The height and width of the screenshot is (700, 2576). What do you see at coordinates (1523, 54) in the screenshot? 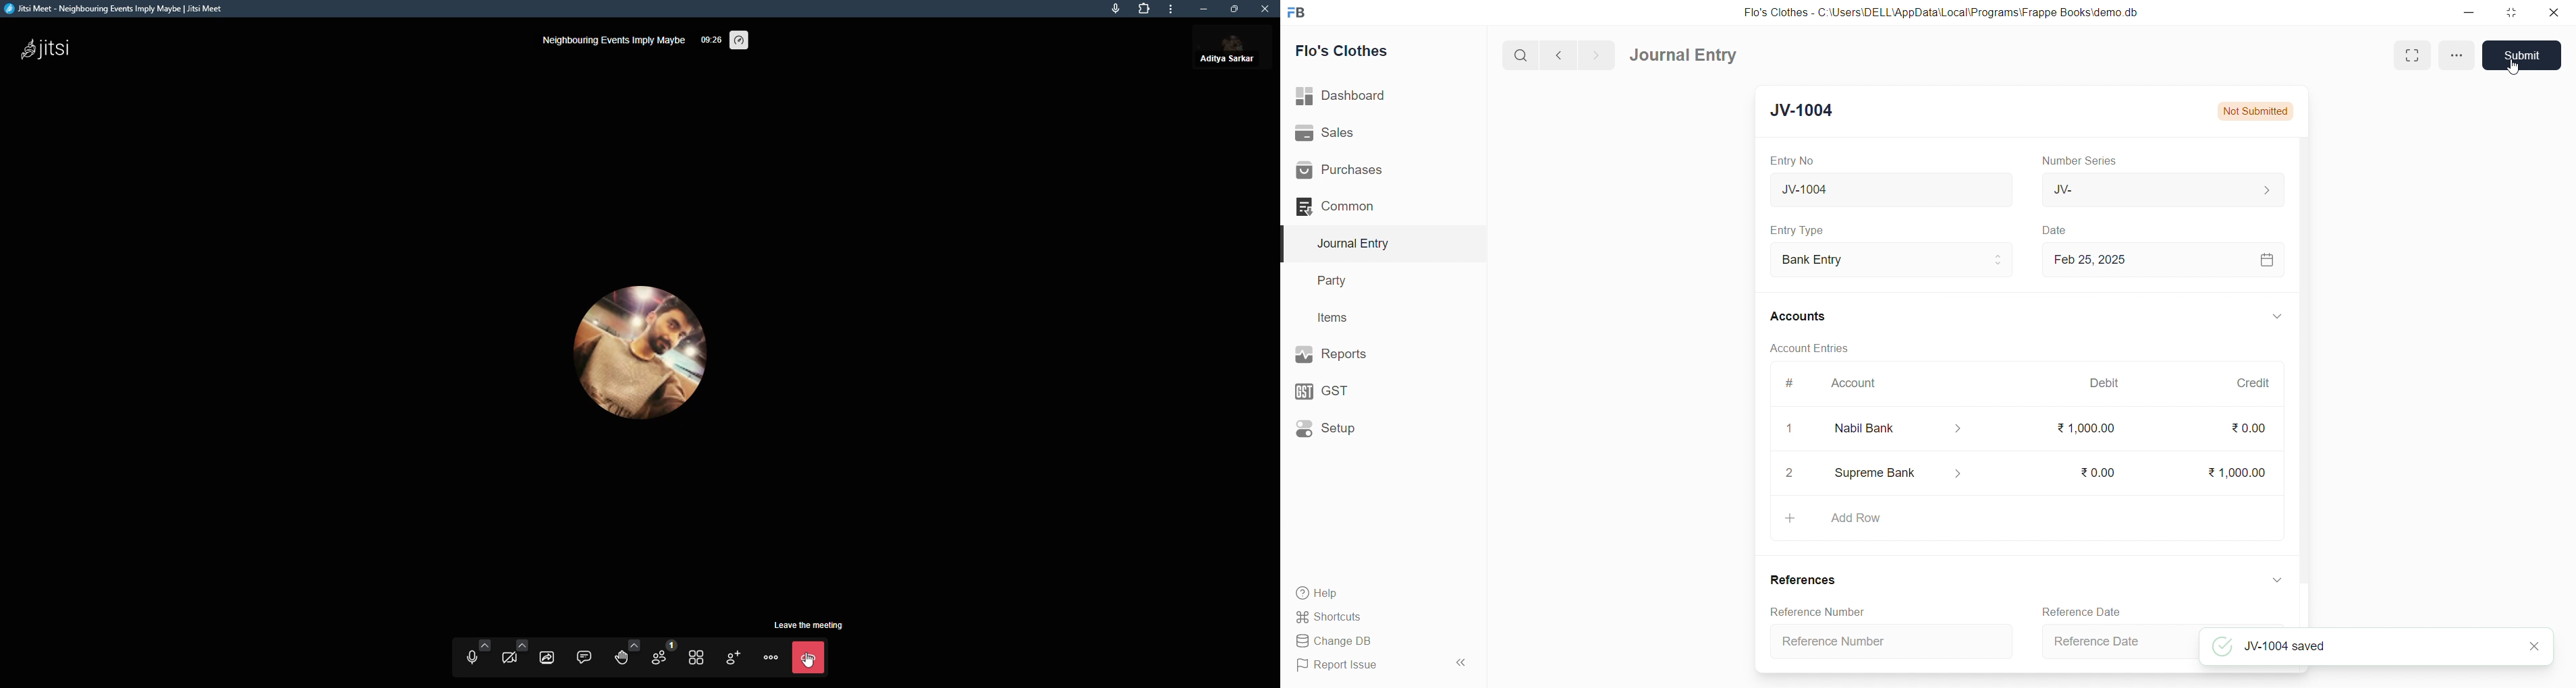
I see `search` at bounding box center [1523, 54].